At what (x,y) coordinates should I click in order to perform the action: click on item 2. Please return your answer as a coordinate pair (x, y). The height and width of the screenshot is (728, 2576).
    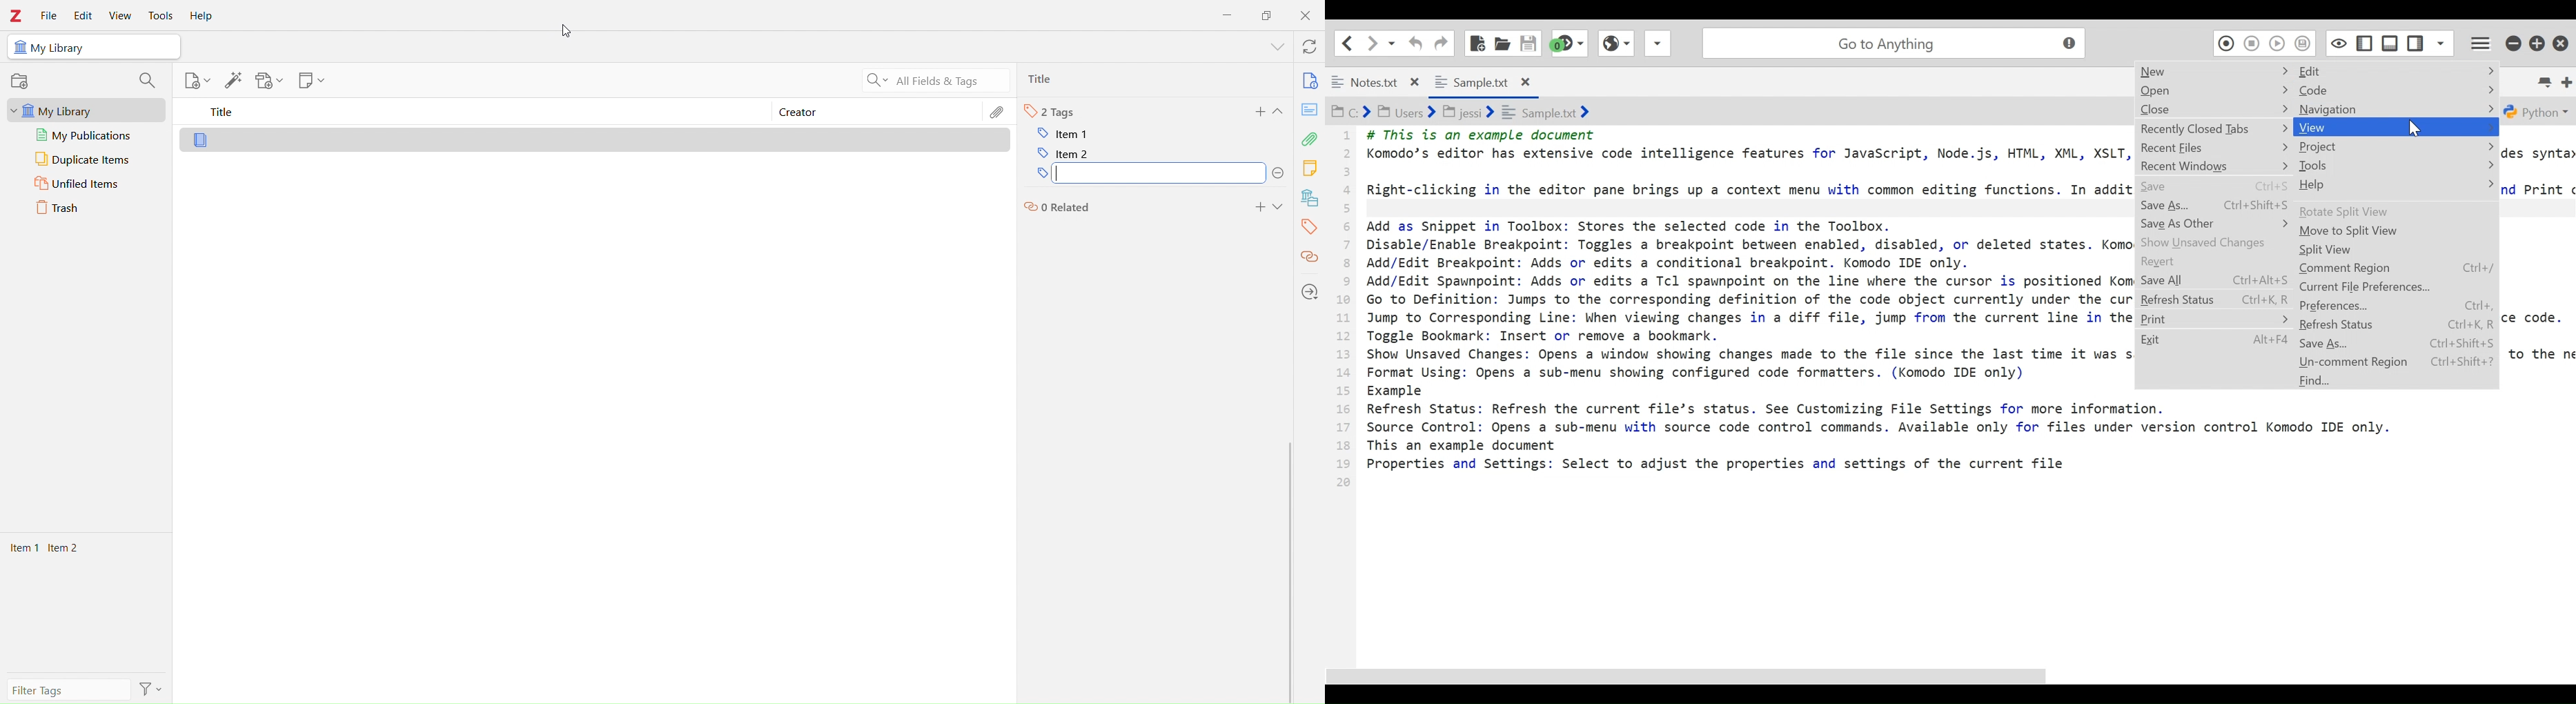
    Looking at the image, I should click on (1076, 149).